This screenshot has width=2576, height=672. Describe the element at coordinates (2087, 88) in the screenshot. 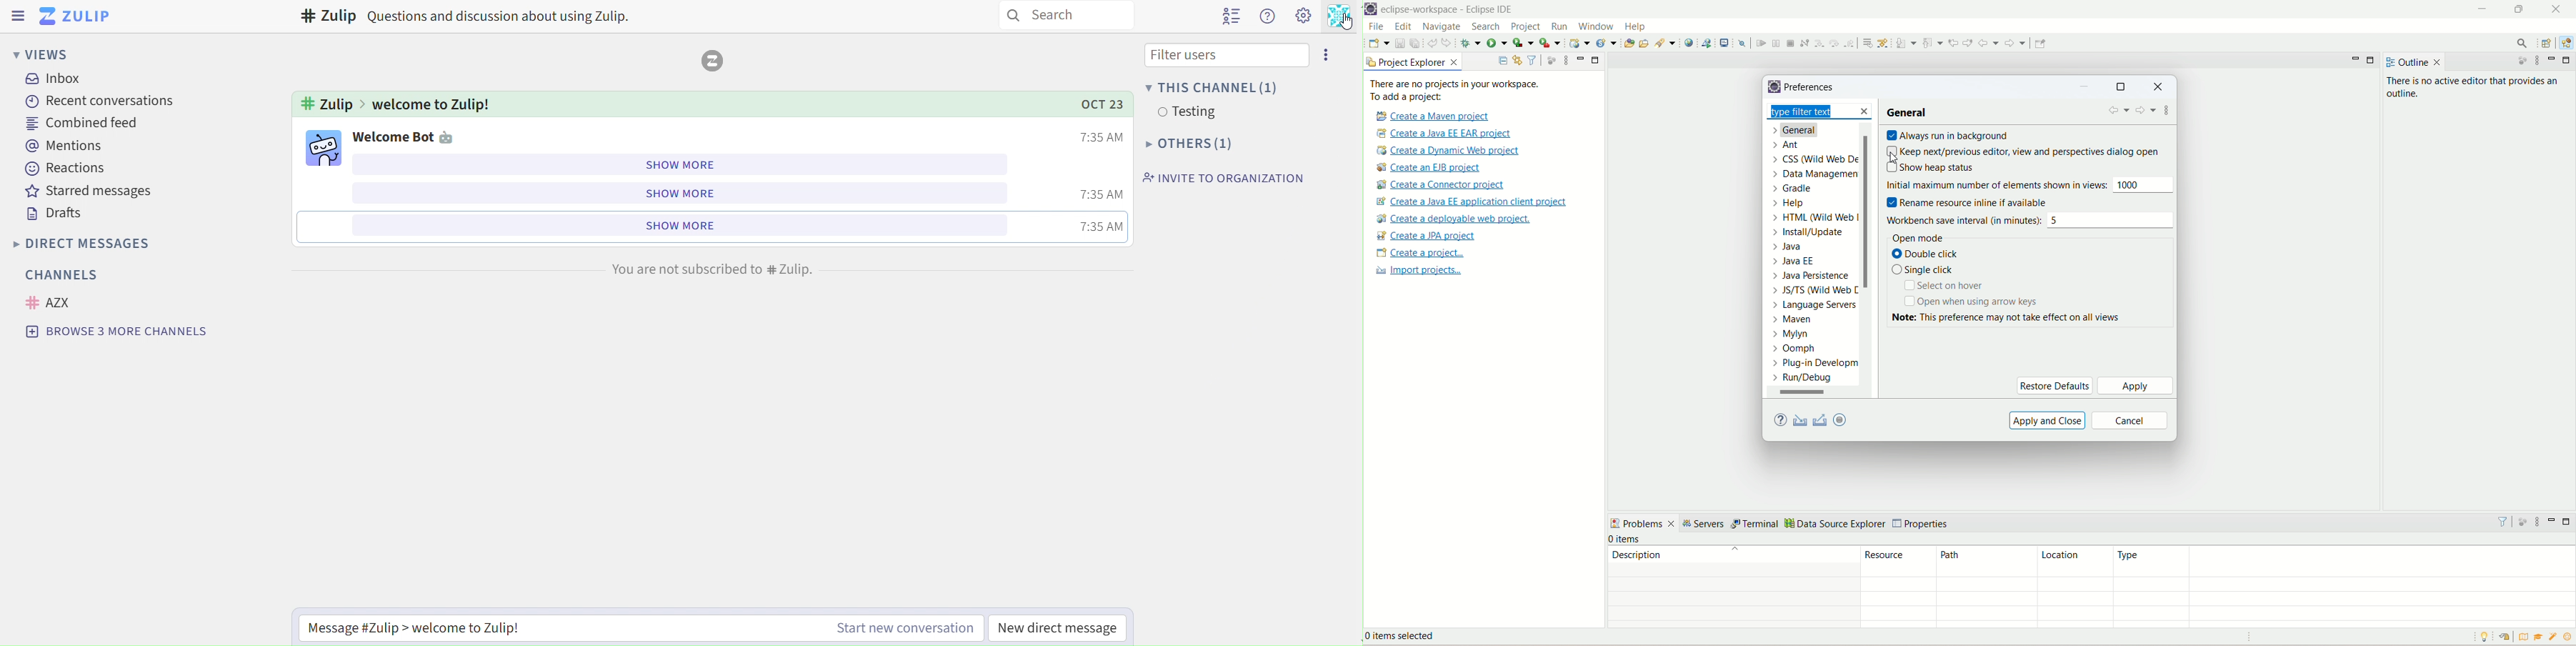

I see `minimize` at that location.